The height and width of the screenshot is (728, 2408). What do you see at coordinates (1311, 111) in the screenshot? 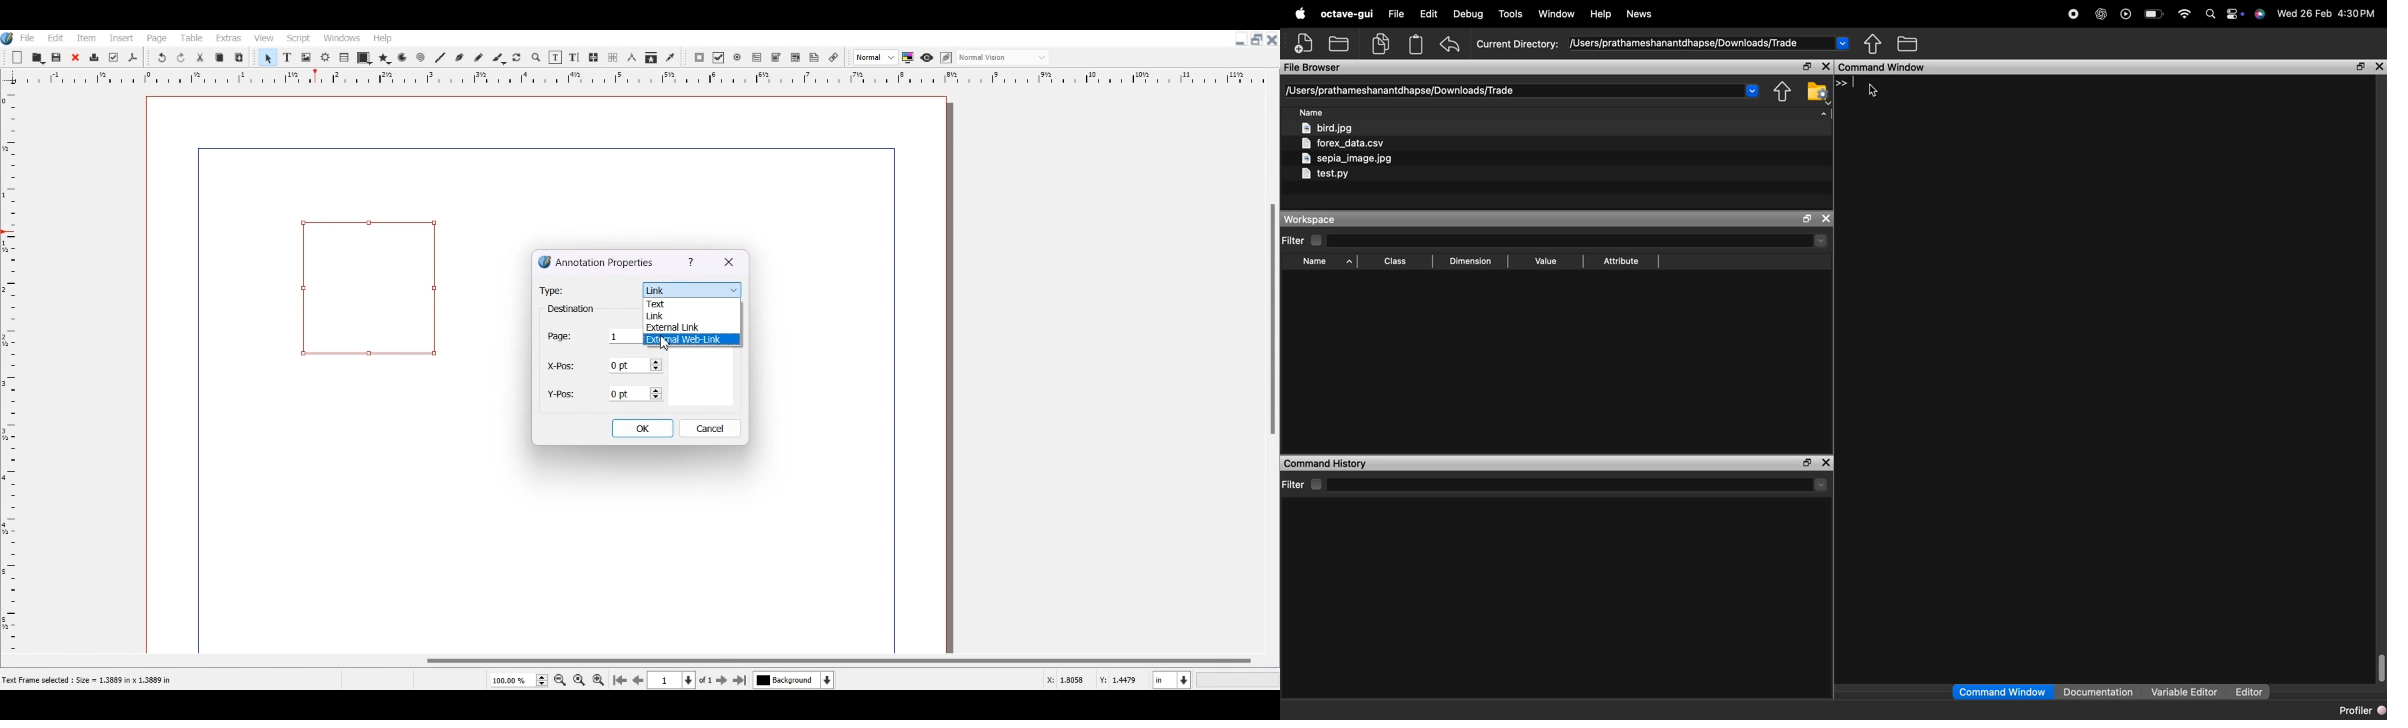
I see `Name` at bounding box center [1311, 111].